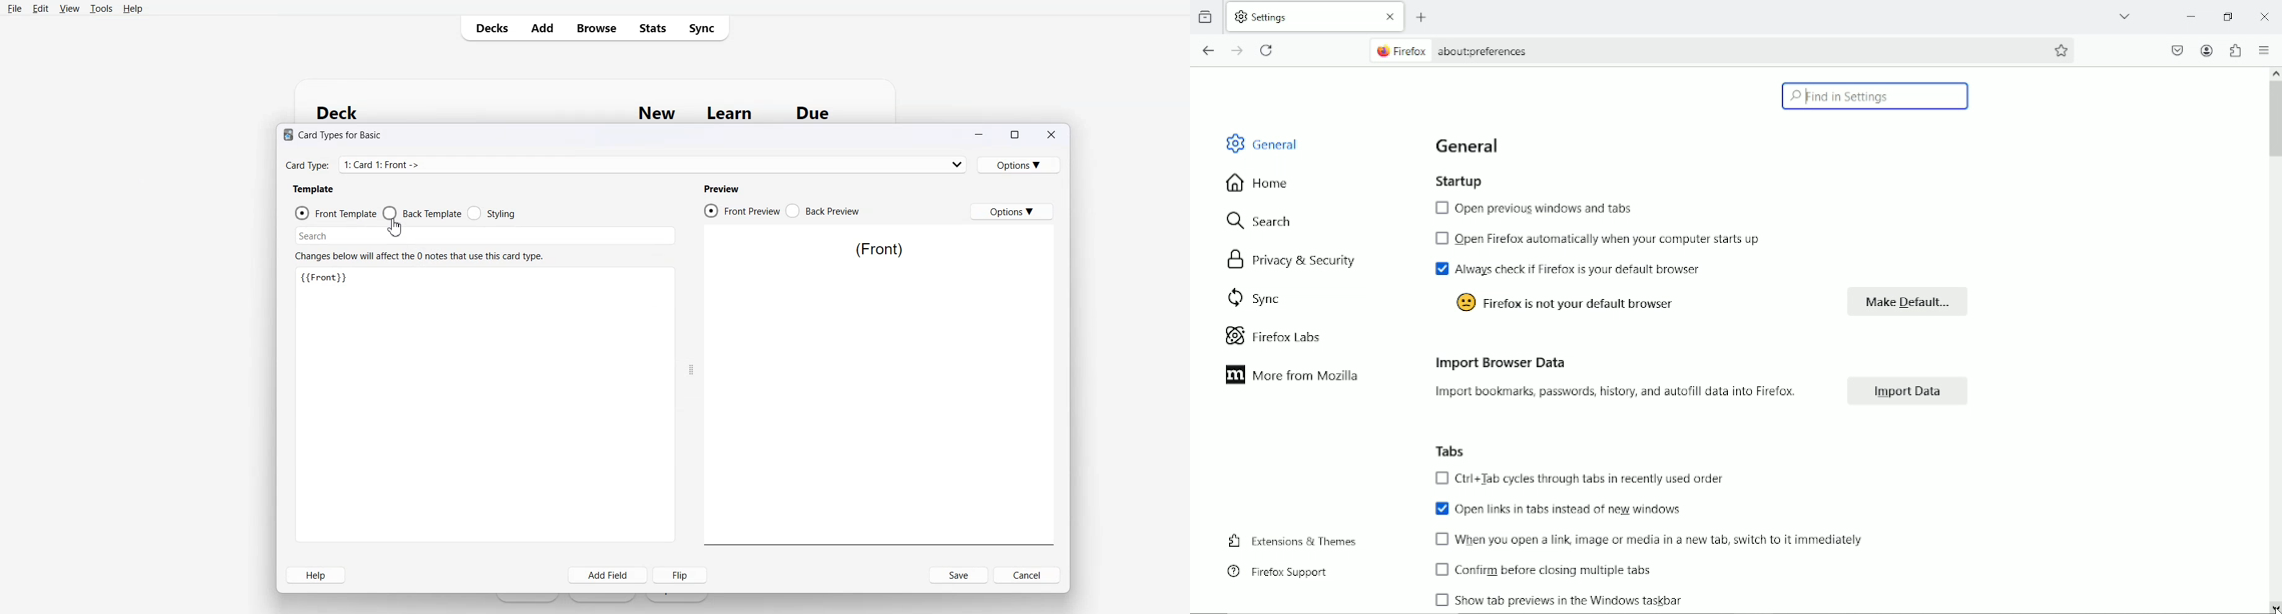 The height and width of the screenshot is (616, 2296). I want to click on More from mozilla, so click(1293, 380).